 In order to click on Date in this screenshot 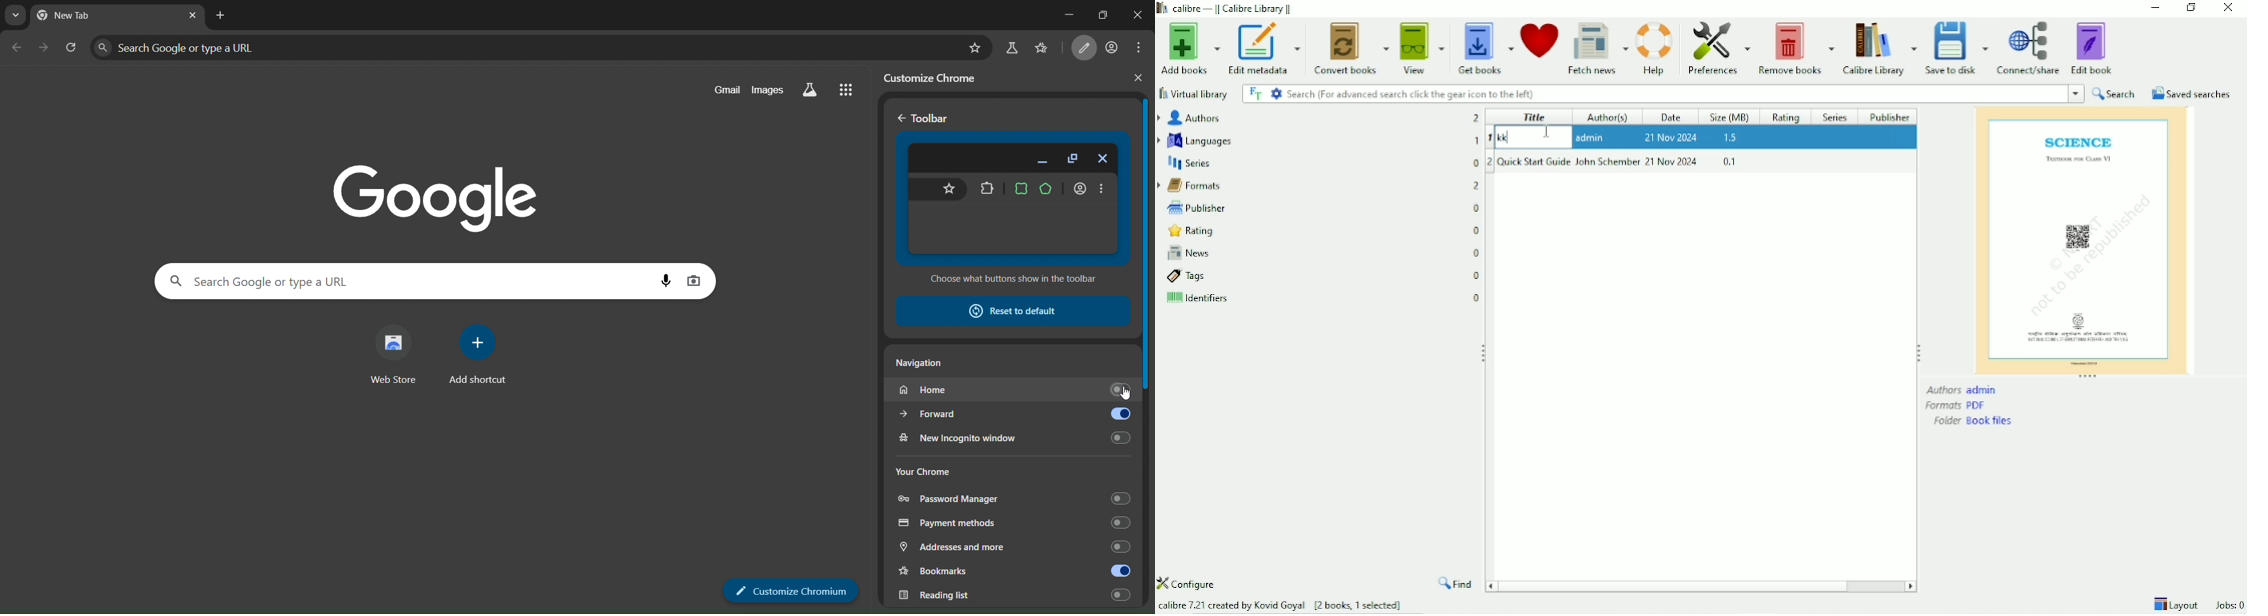, I will do `click(1674, 117)`.